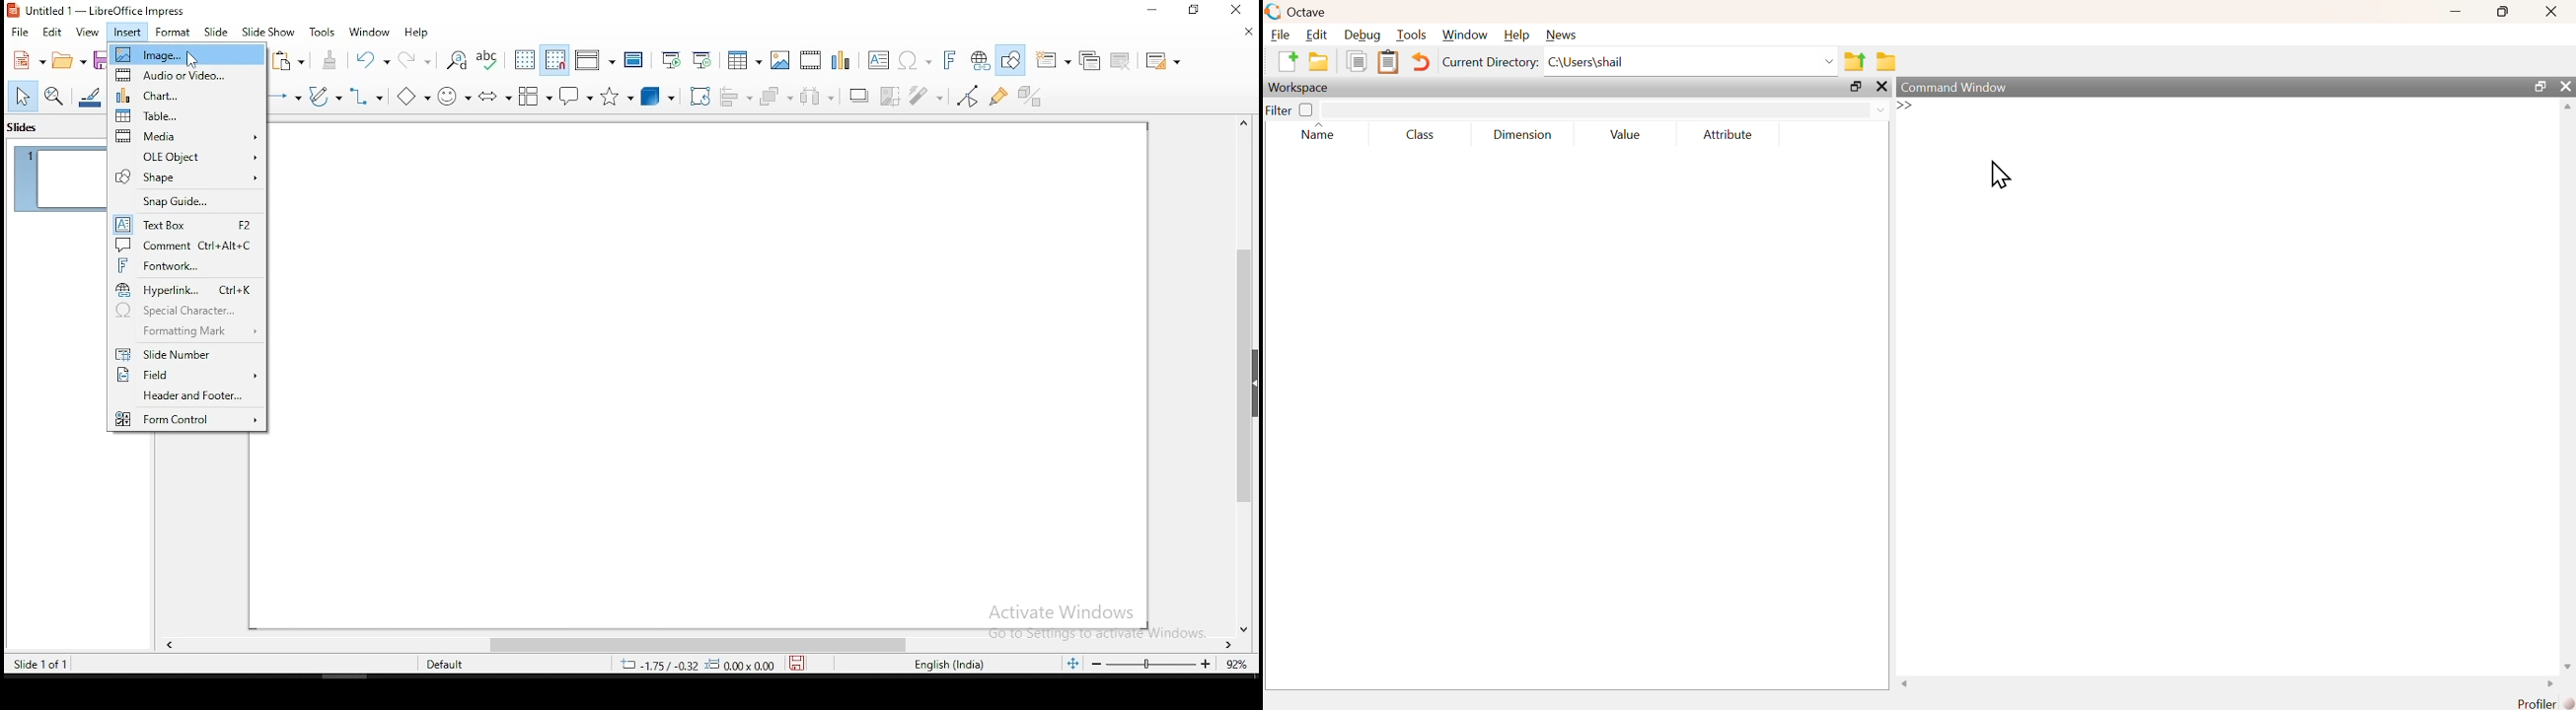 This screenshot has height=728, width=2576. Describe the element at coordinates (1151, 665) in the screenshot. I see `zoom level` at that location.